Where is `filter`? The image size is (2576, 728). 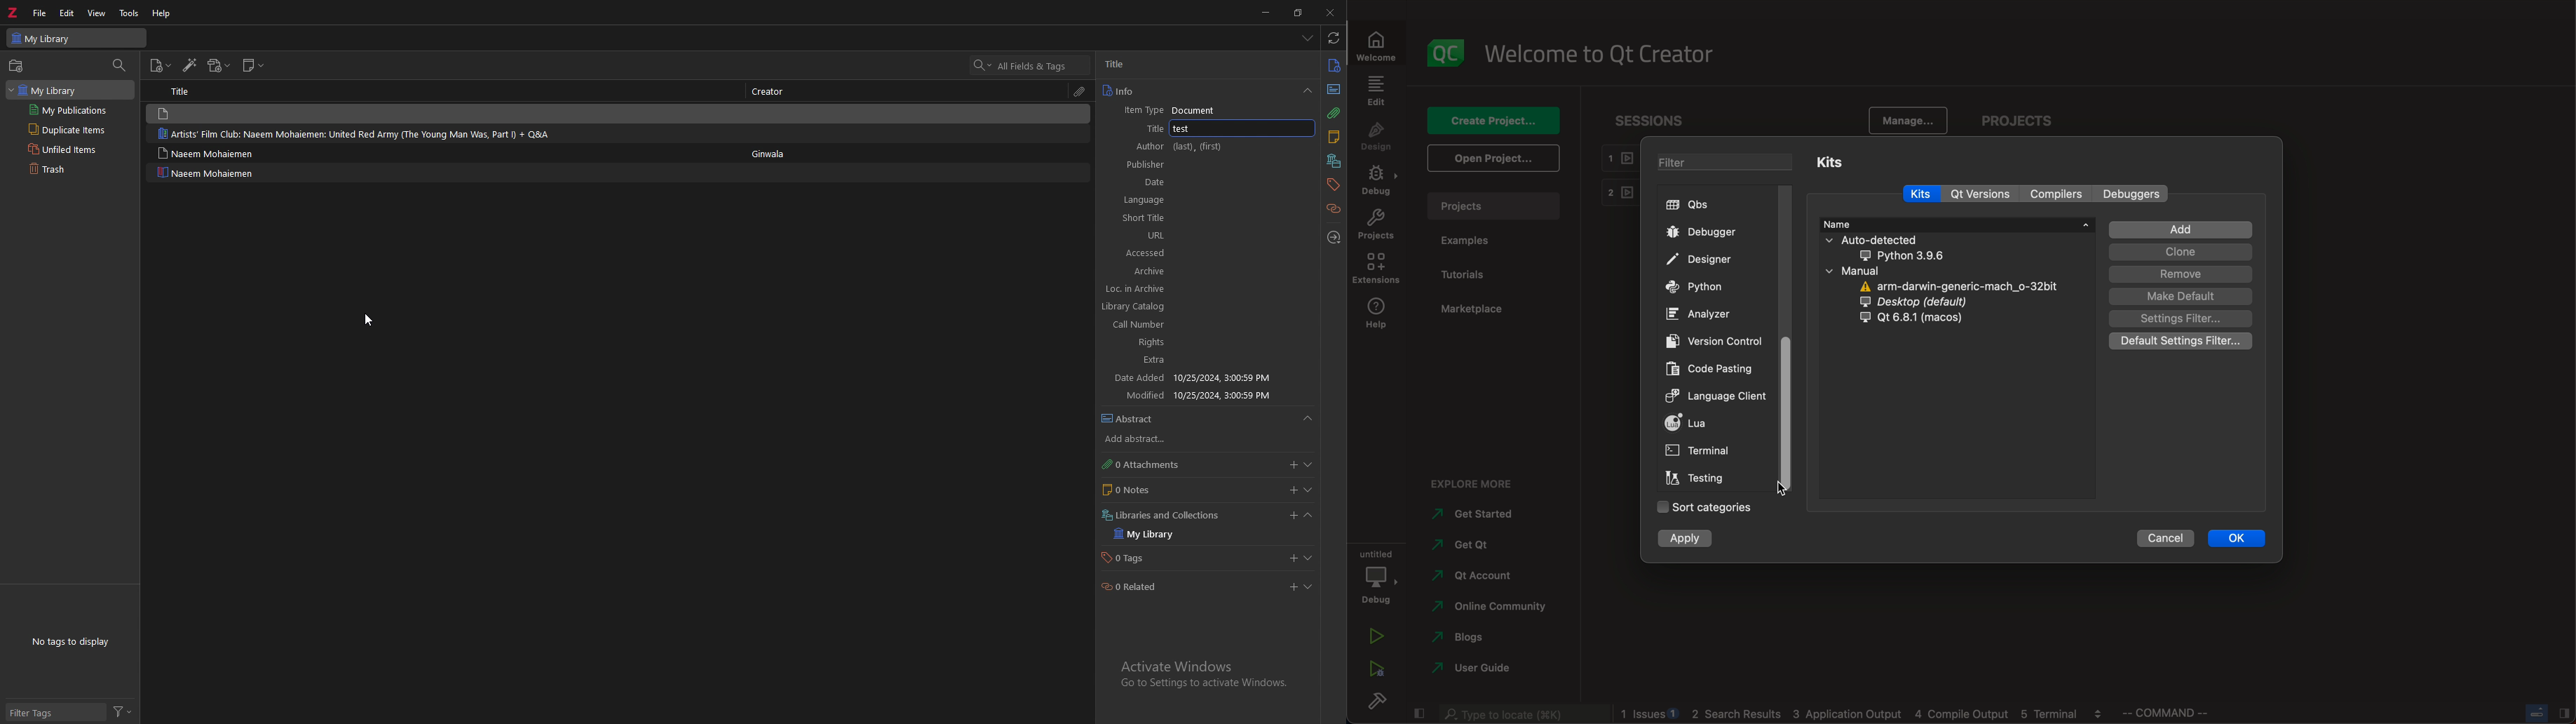
filter is located at coordinates (2182, 318).